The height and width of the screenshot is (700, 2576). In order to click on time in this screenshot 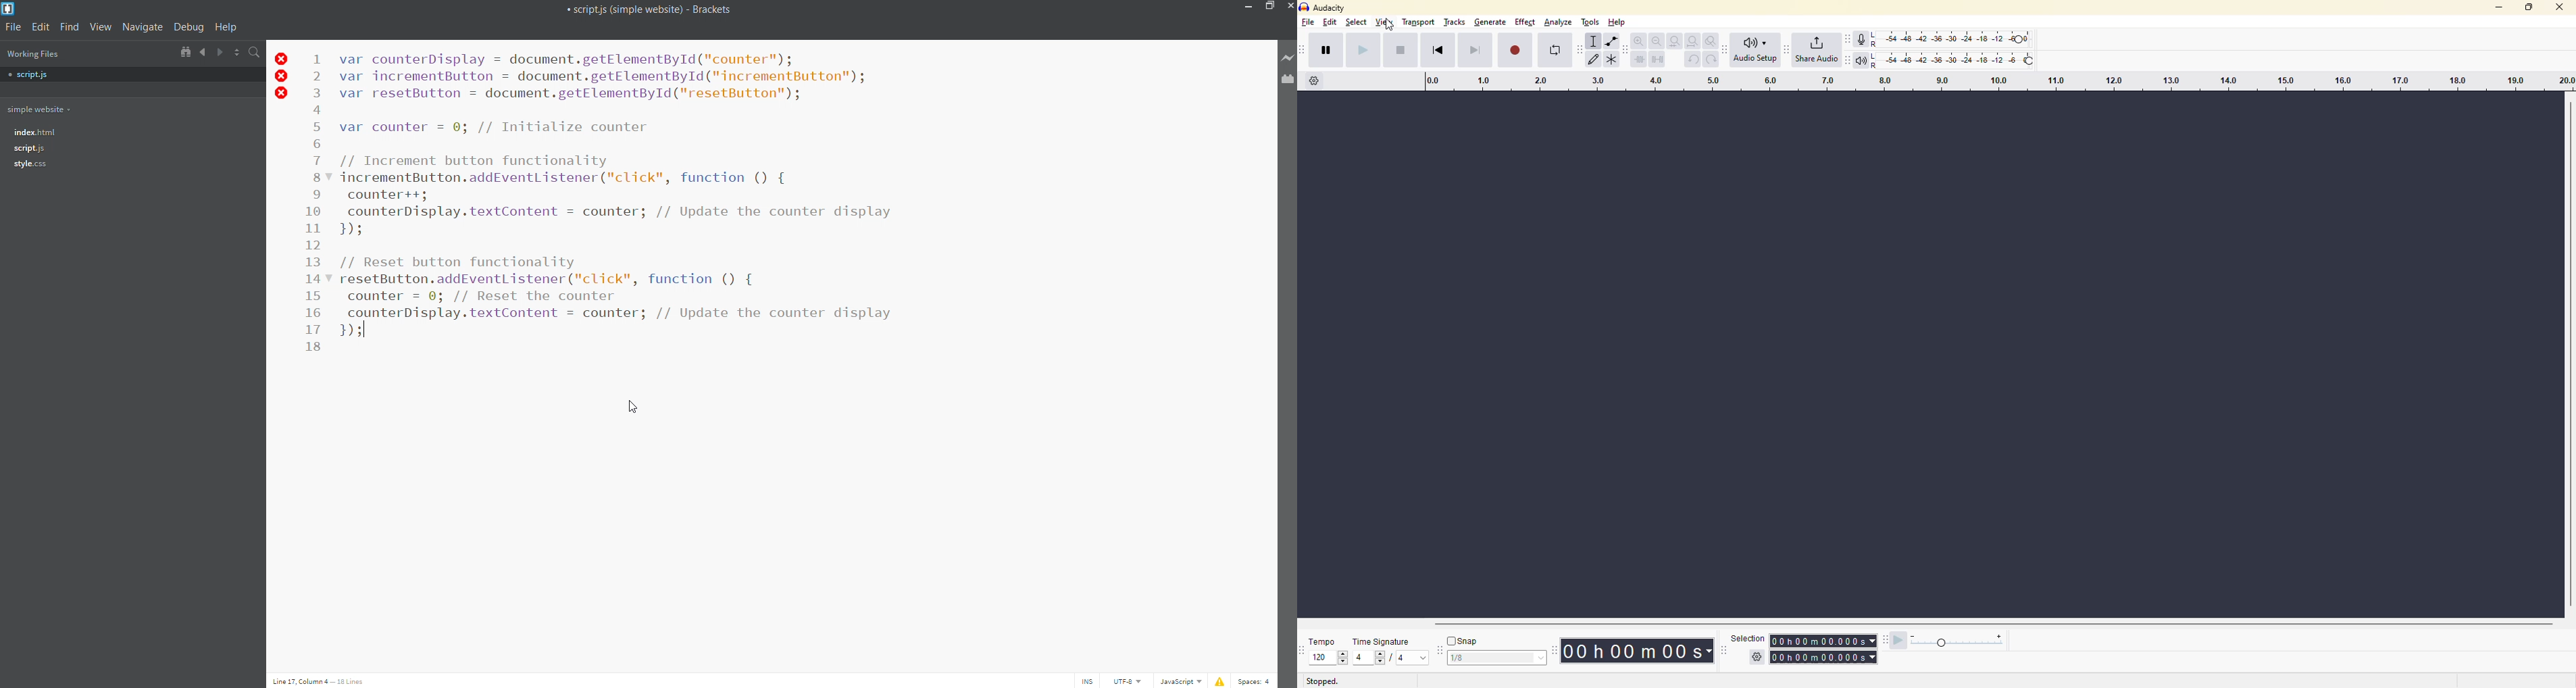, I will do `click(1635, 650)`.